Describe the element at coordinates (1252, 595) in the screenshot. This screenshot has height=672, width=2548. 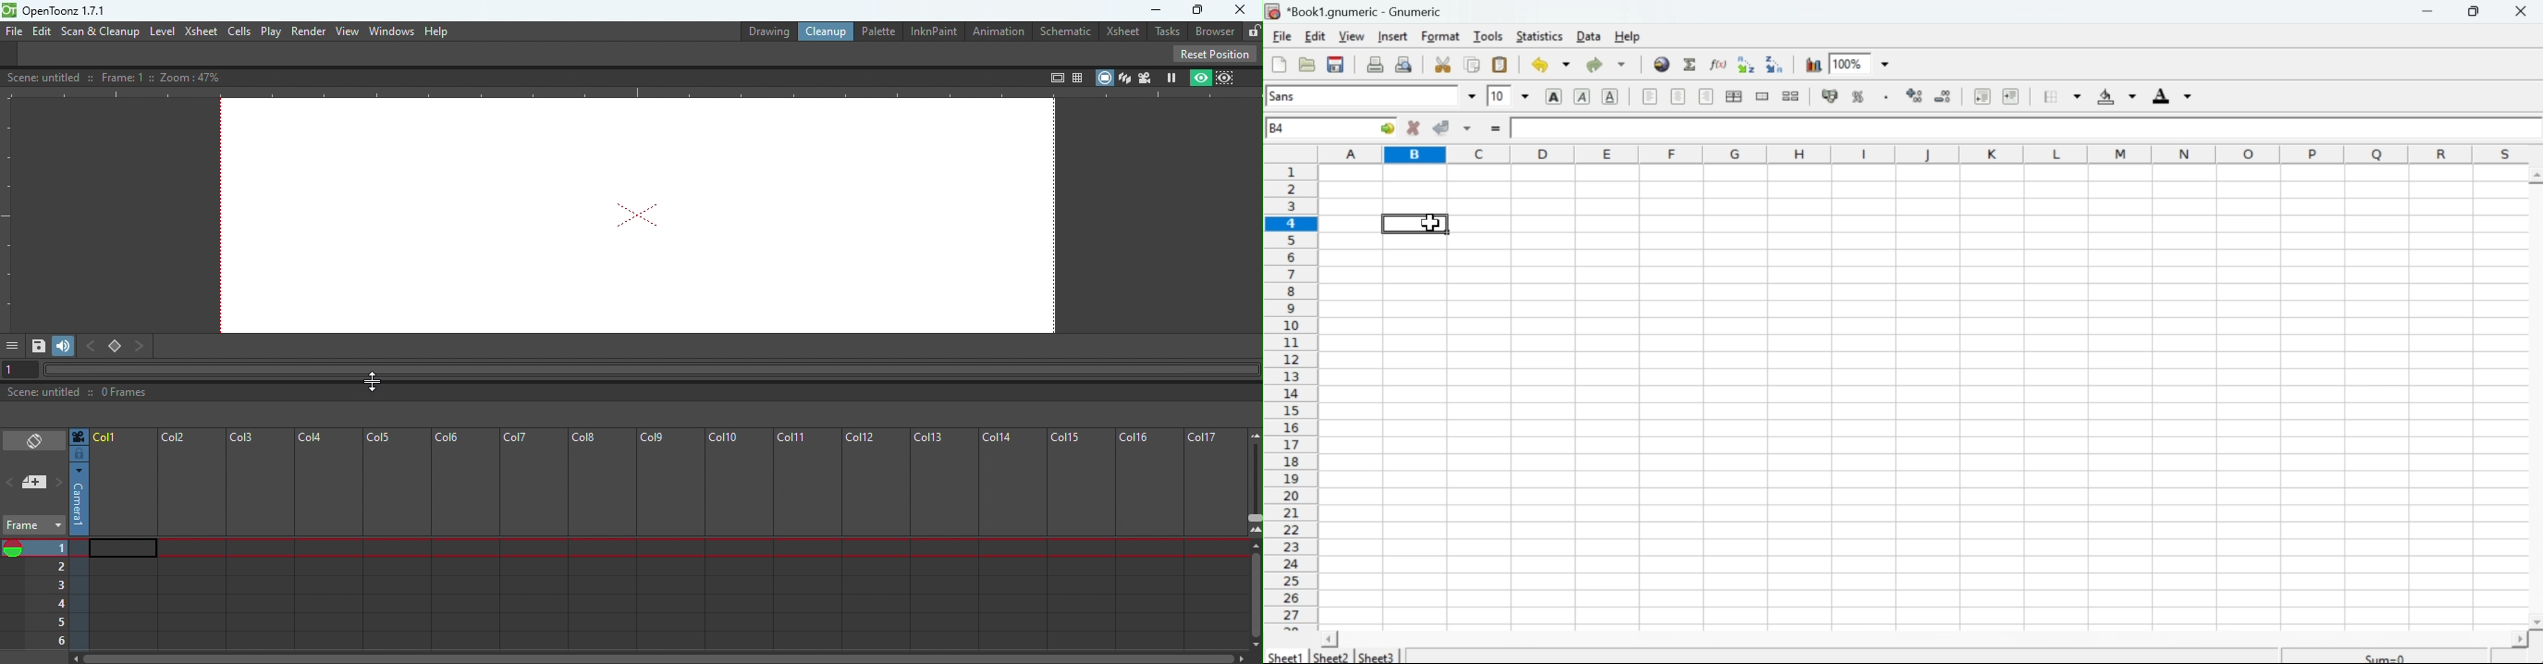
I see `Scroll bar` at that location.